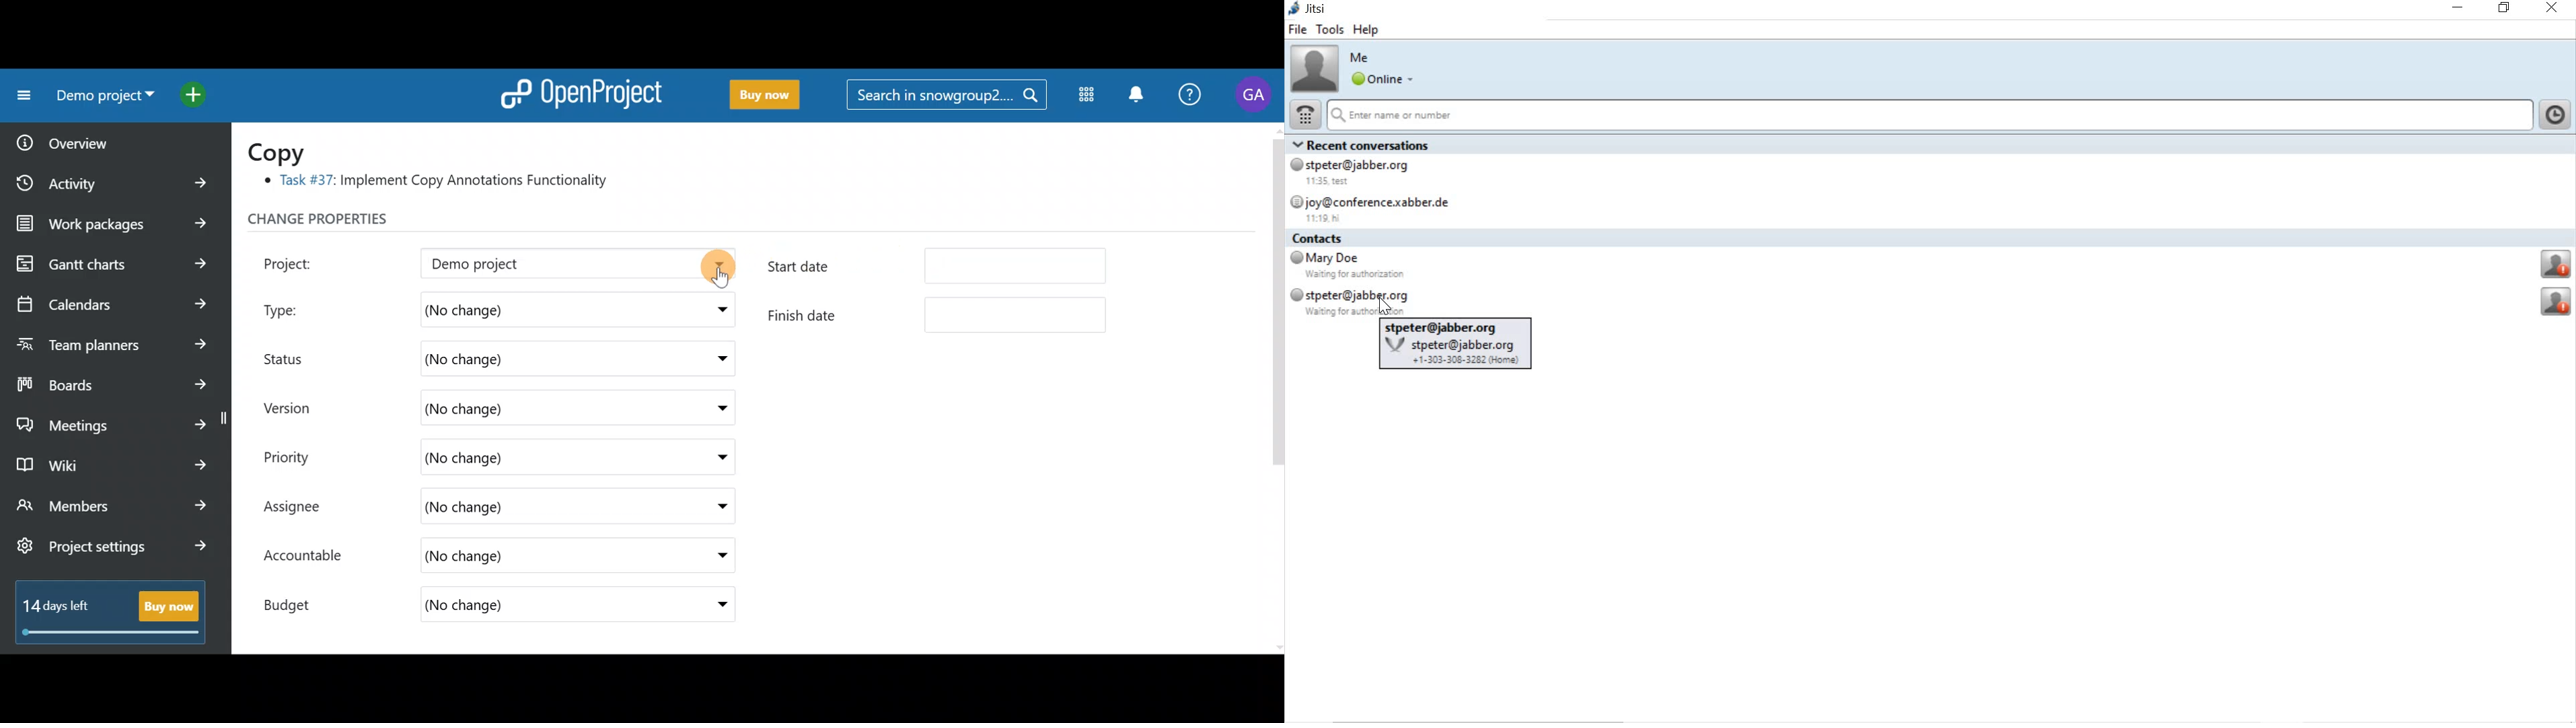 Image resolution: width=2576 pixels, height=728 pixels. Describe the element at coordinates (1276, 389) in the screenshot. I see `Scroll bar` at that location.